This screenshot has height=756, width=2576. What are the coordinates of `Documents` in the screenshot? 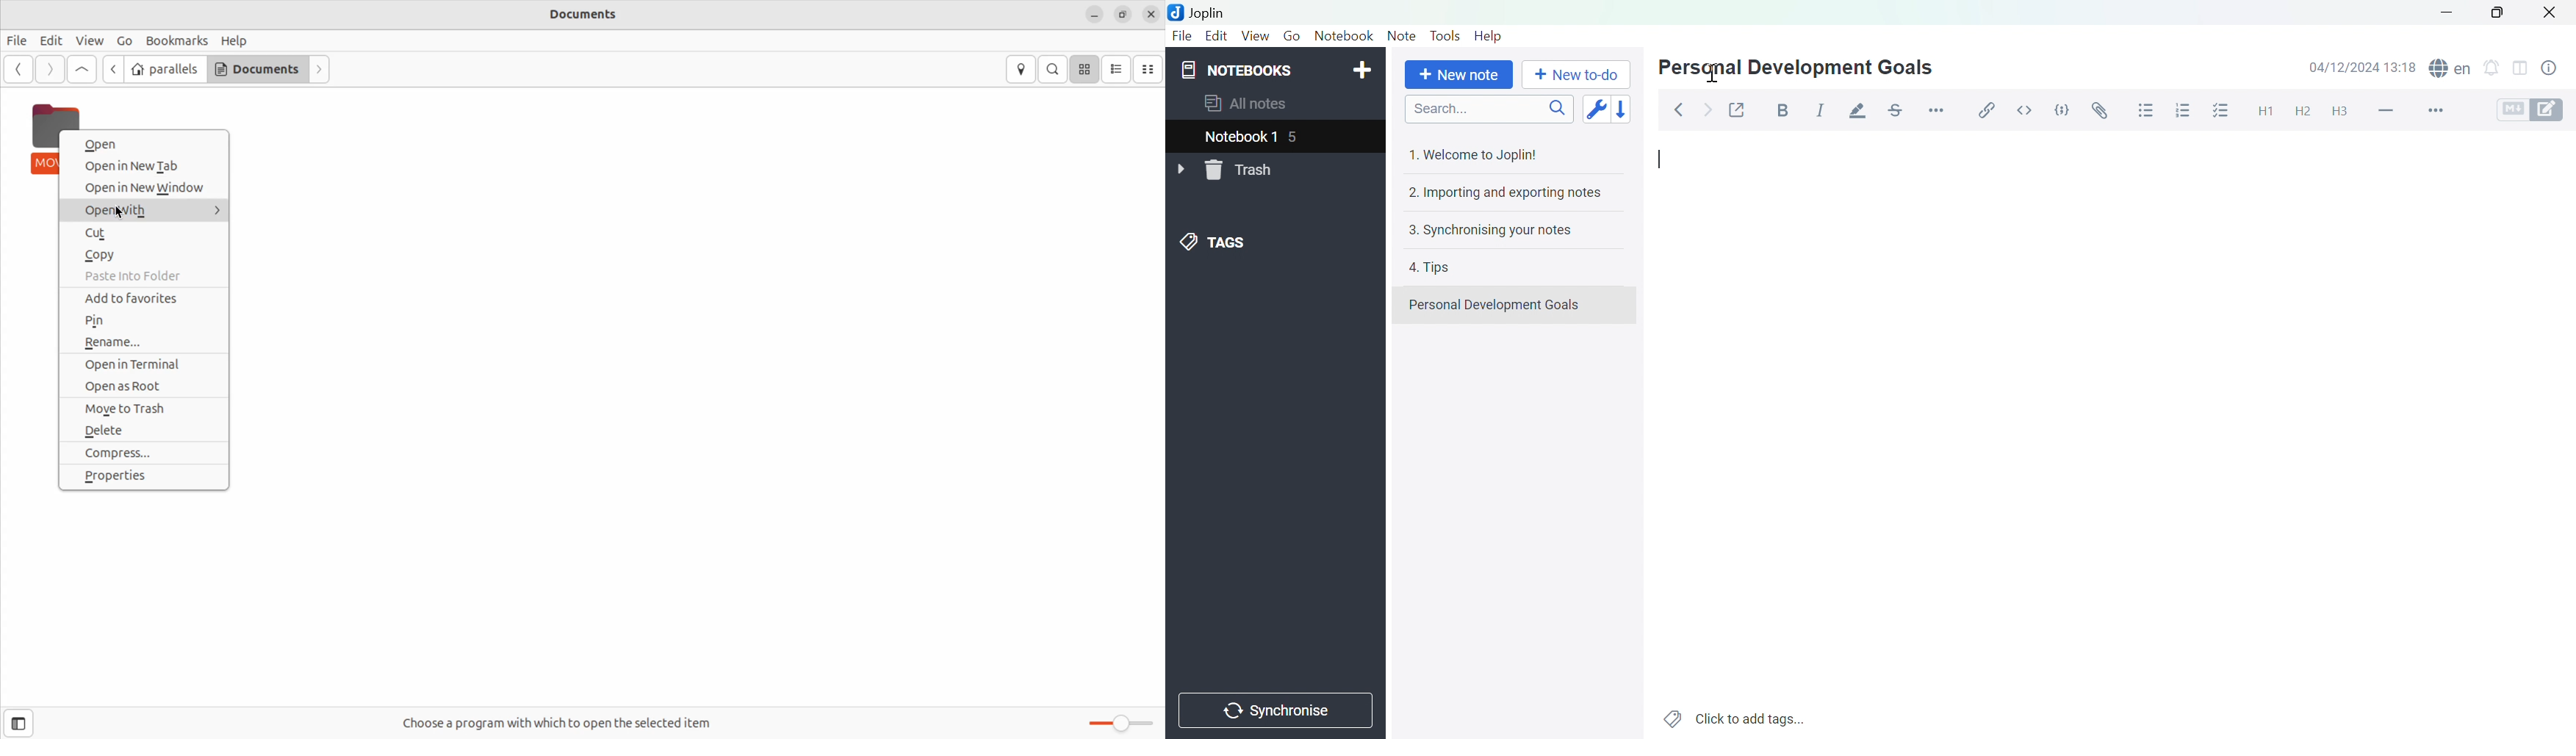 It's located at (594, 15).